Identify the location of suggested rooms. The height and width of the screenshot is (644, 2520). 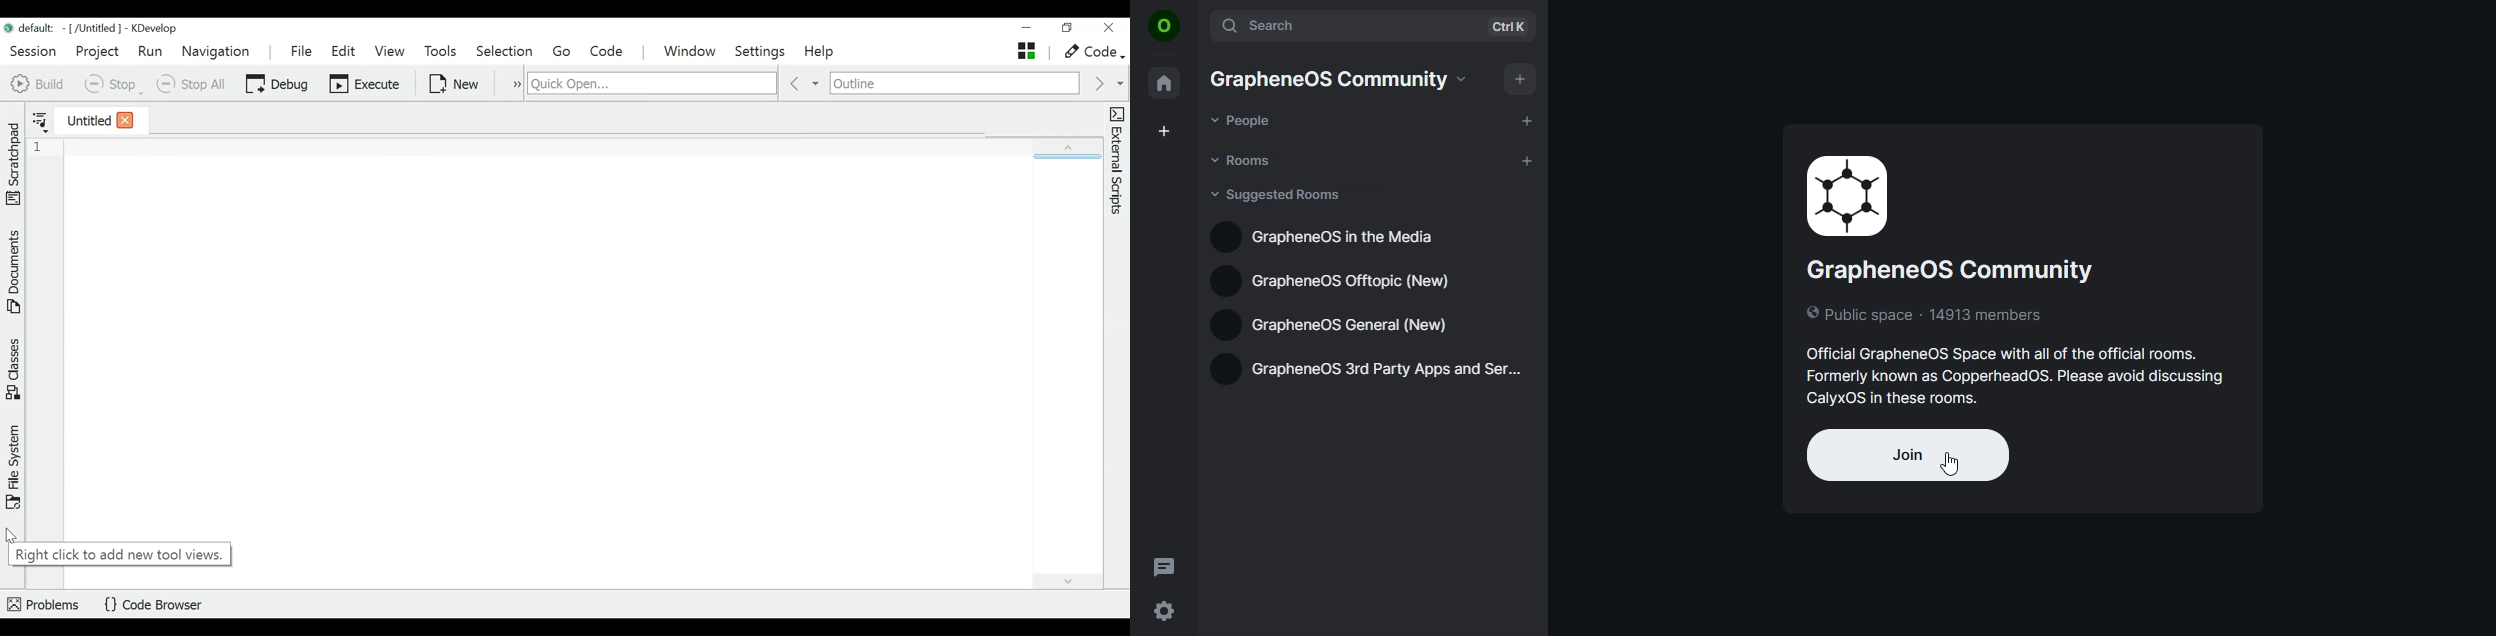
(1279, 195).